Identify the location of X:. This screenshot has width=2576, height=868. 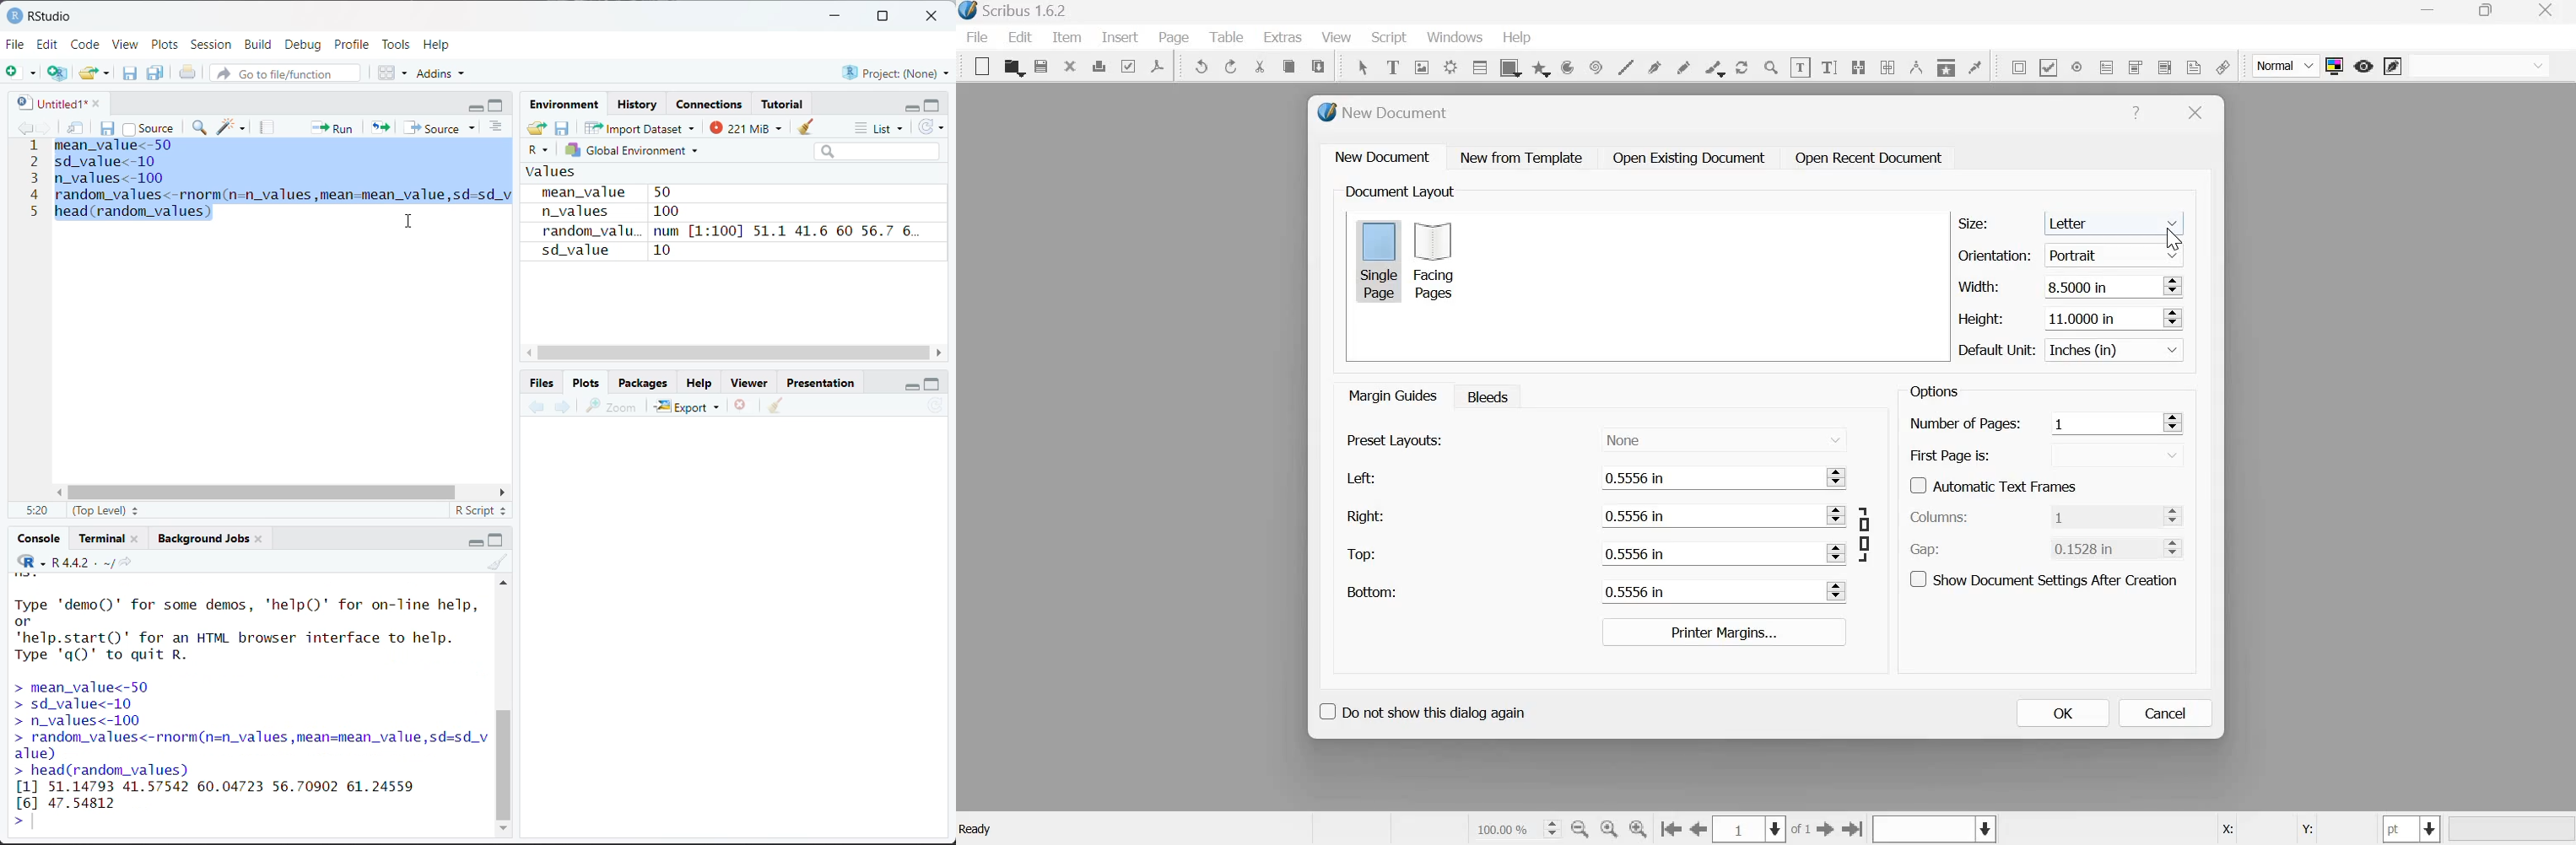
(2226, 830).